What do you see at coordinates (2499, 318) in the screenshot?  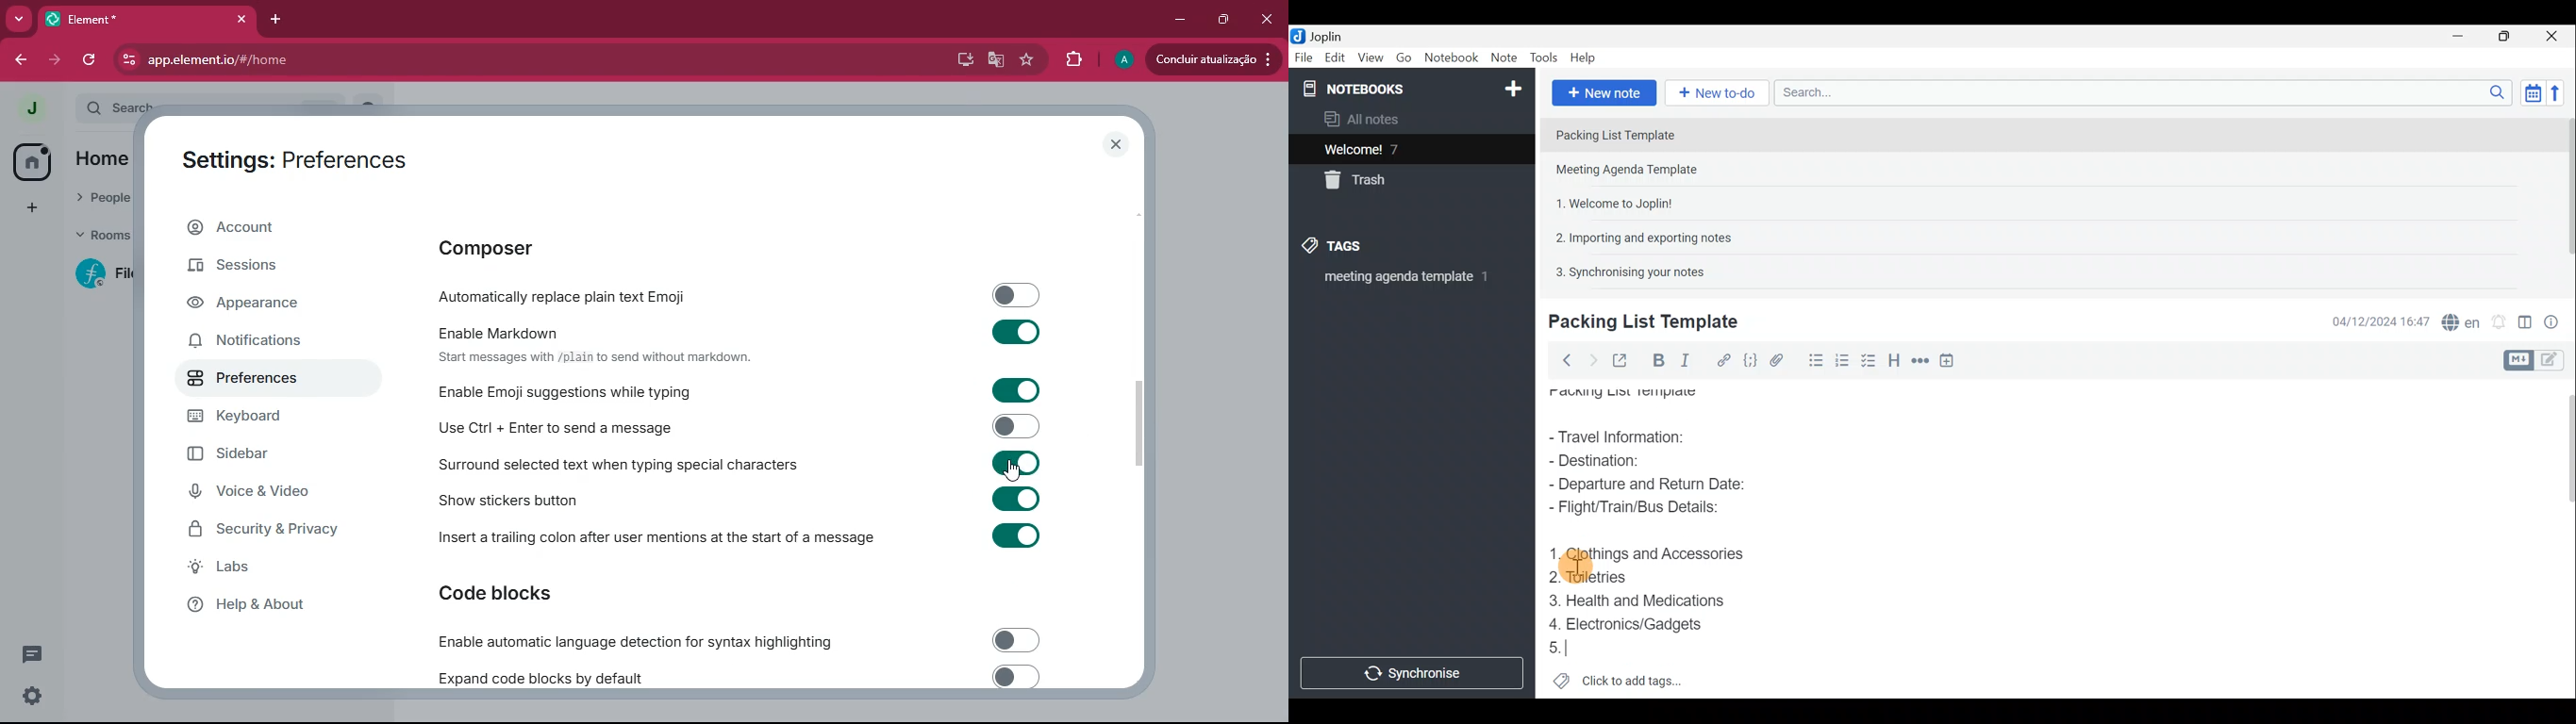 I see `Set alarm` at bounding box center [2499, 318].